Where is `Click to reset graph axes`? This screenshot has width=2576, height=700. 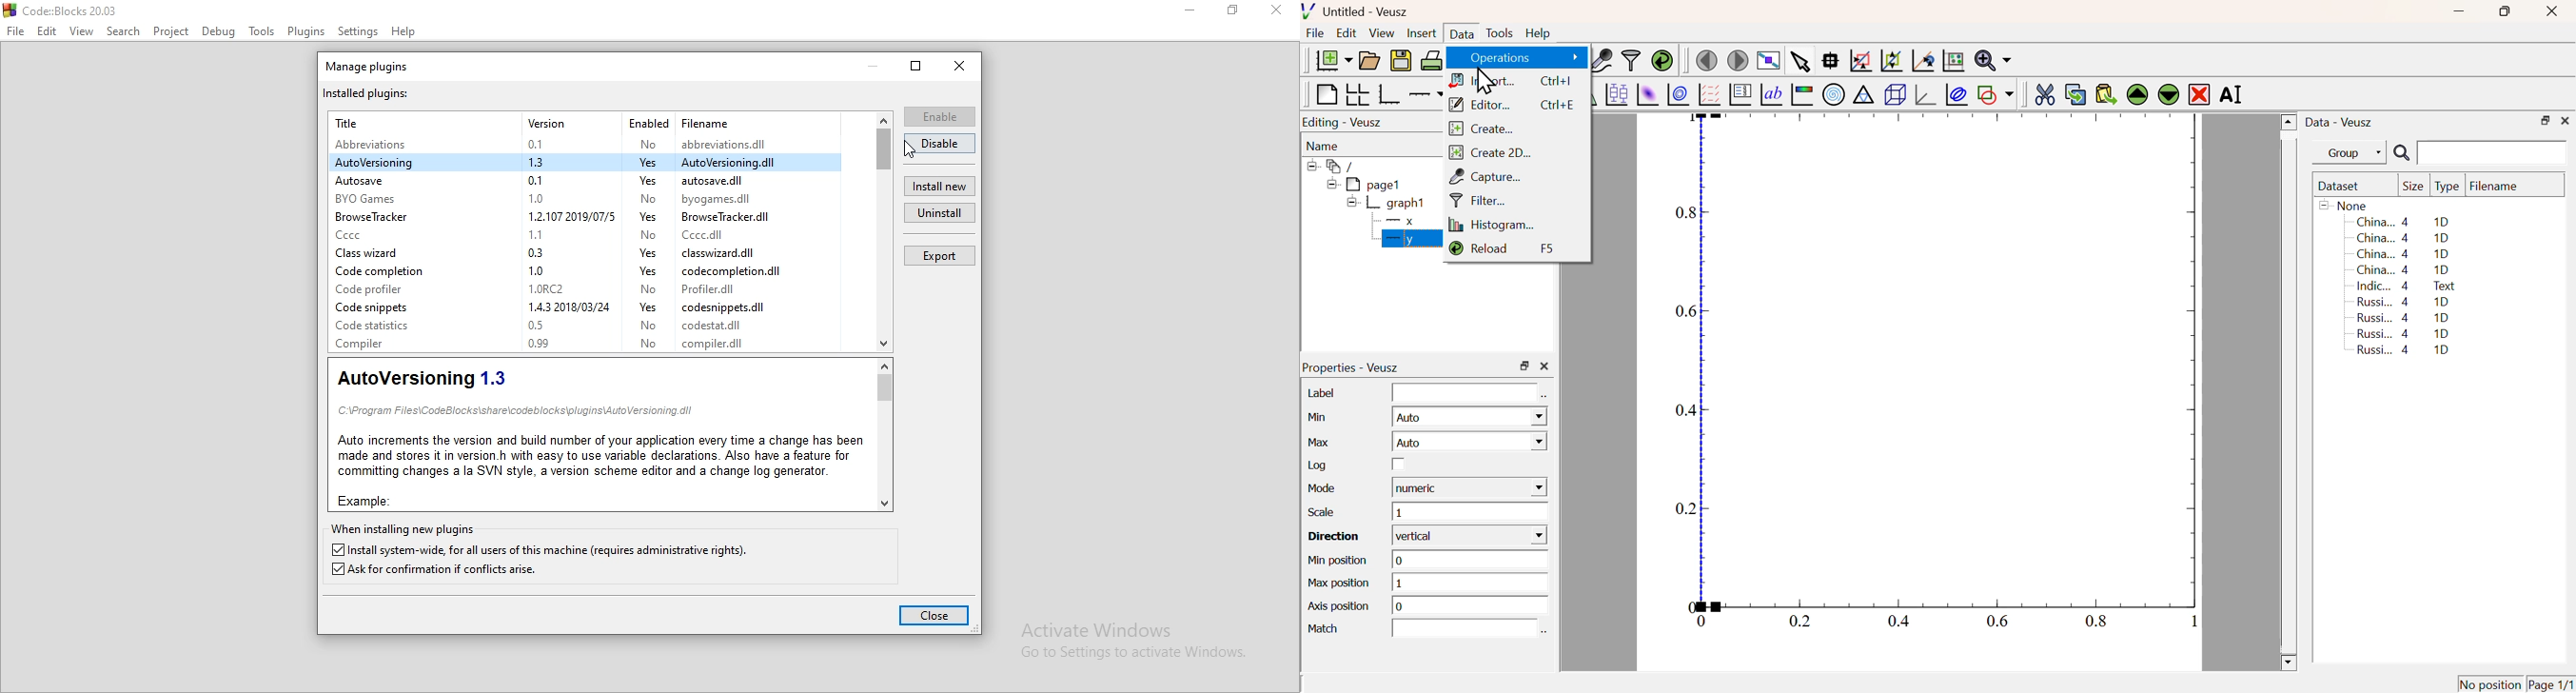 Click to reset graph axes is located at coordinates (1921, 61).